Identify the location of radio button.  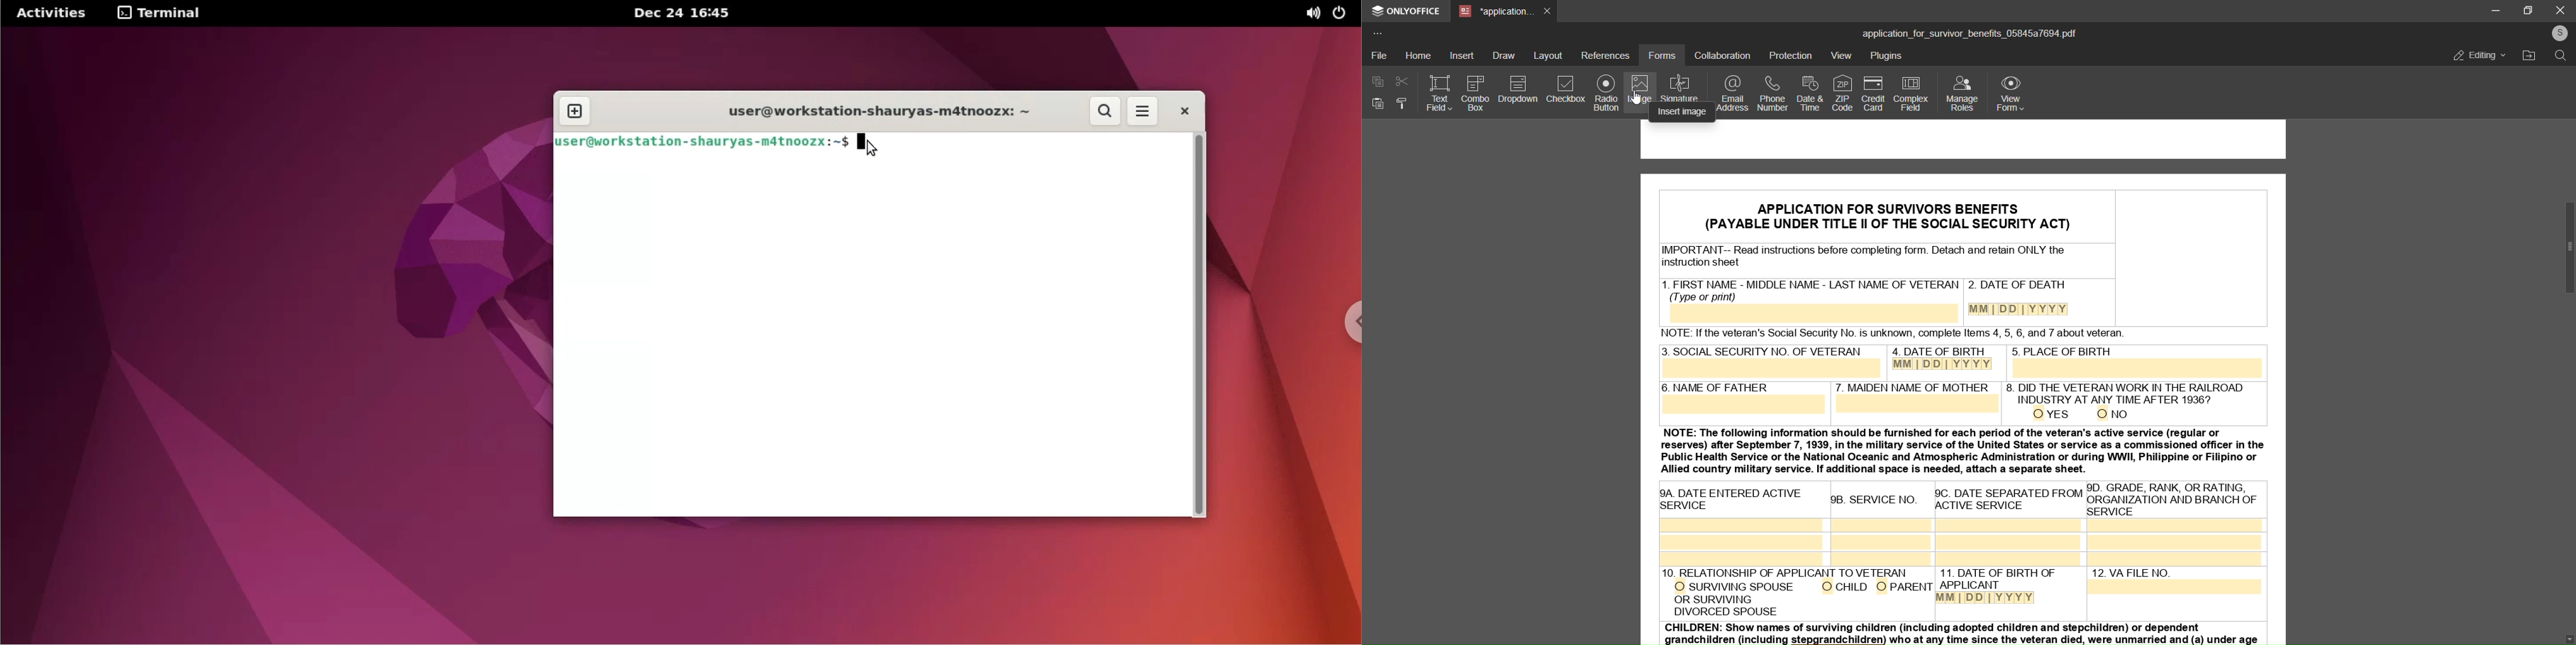
(1605, 94).